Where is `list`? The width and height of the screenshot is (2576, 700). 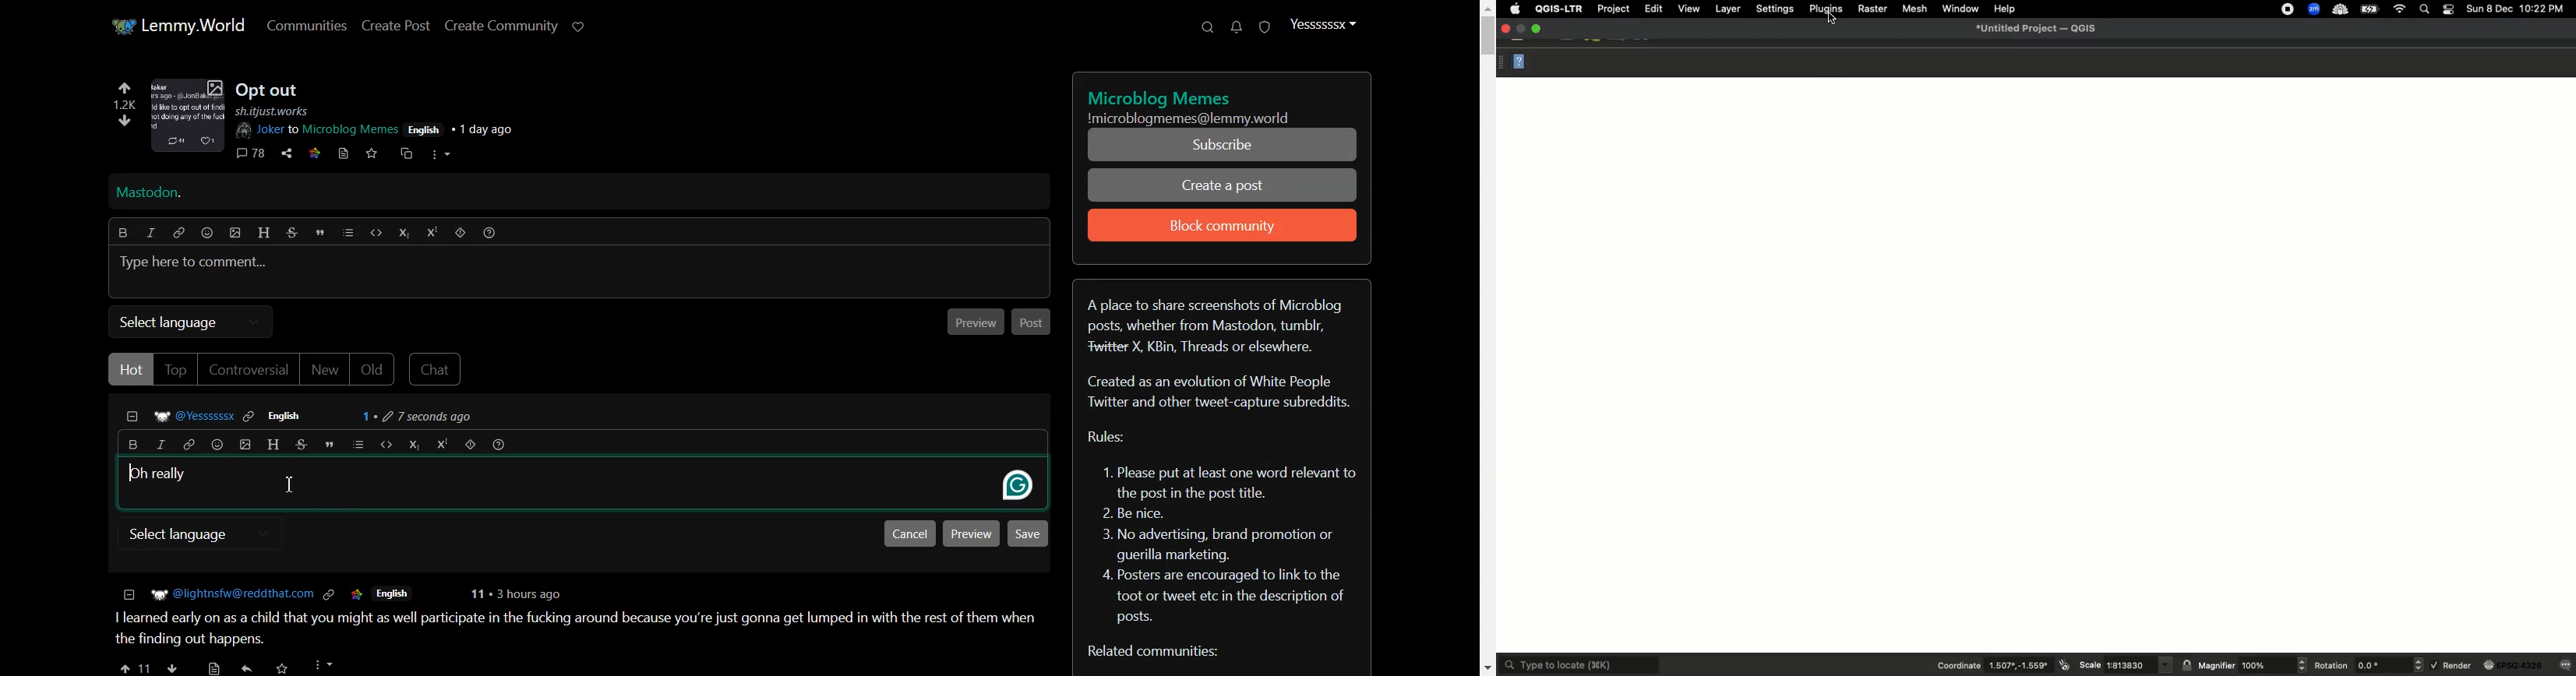
list is located at coordinates (355, 445).